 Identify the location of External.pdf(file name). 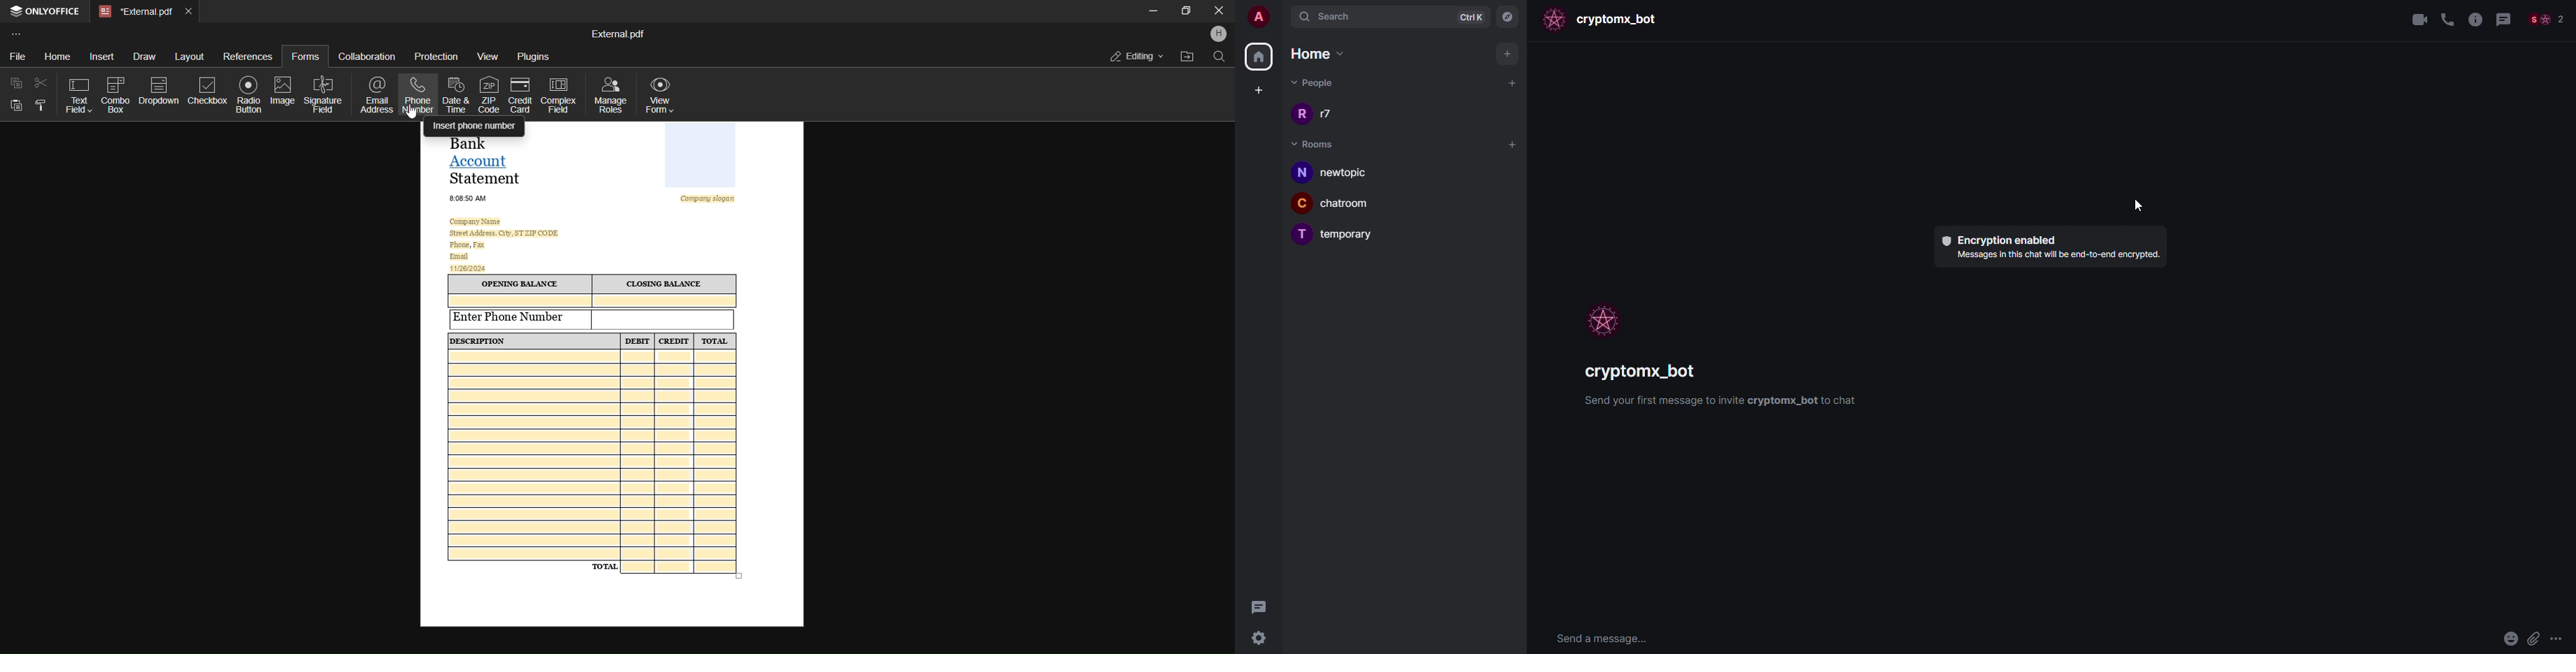
(620, 33).